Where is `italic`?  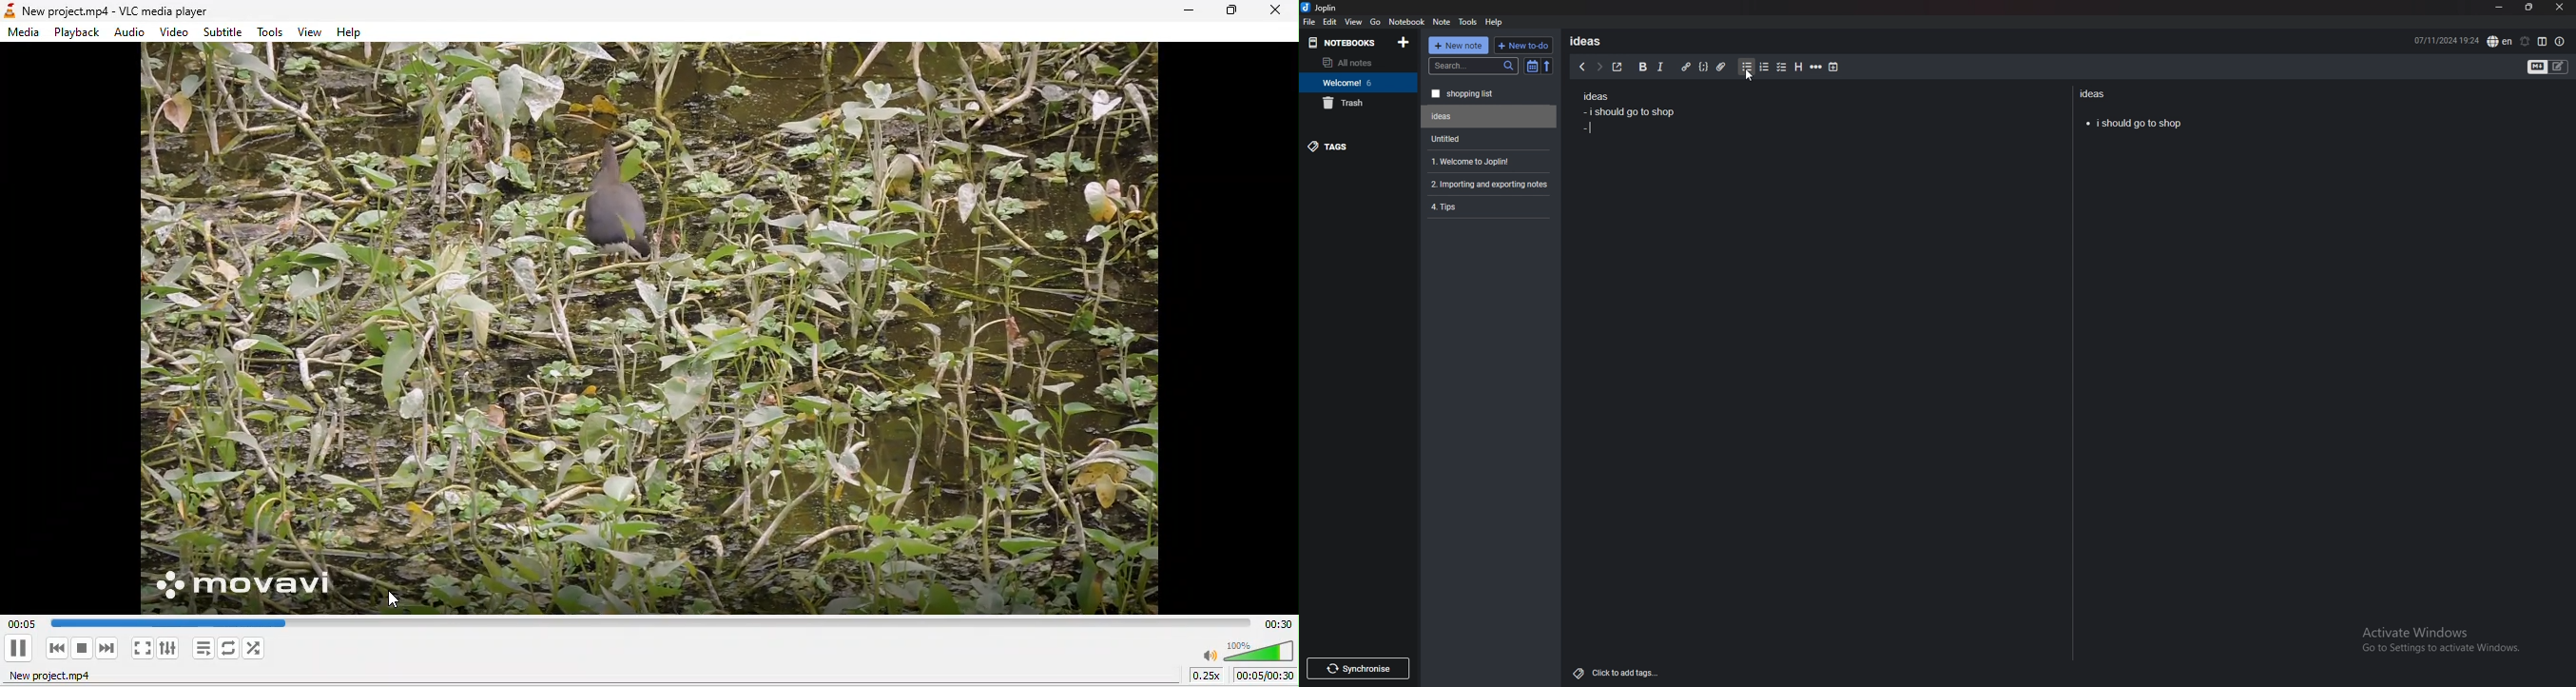 italic is located at coordinates (1660, 67).